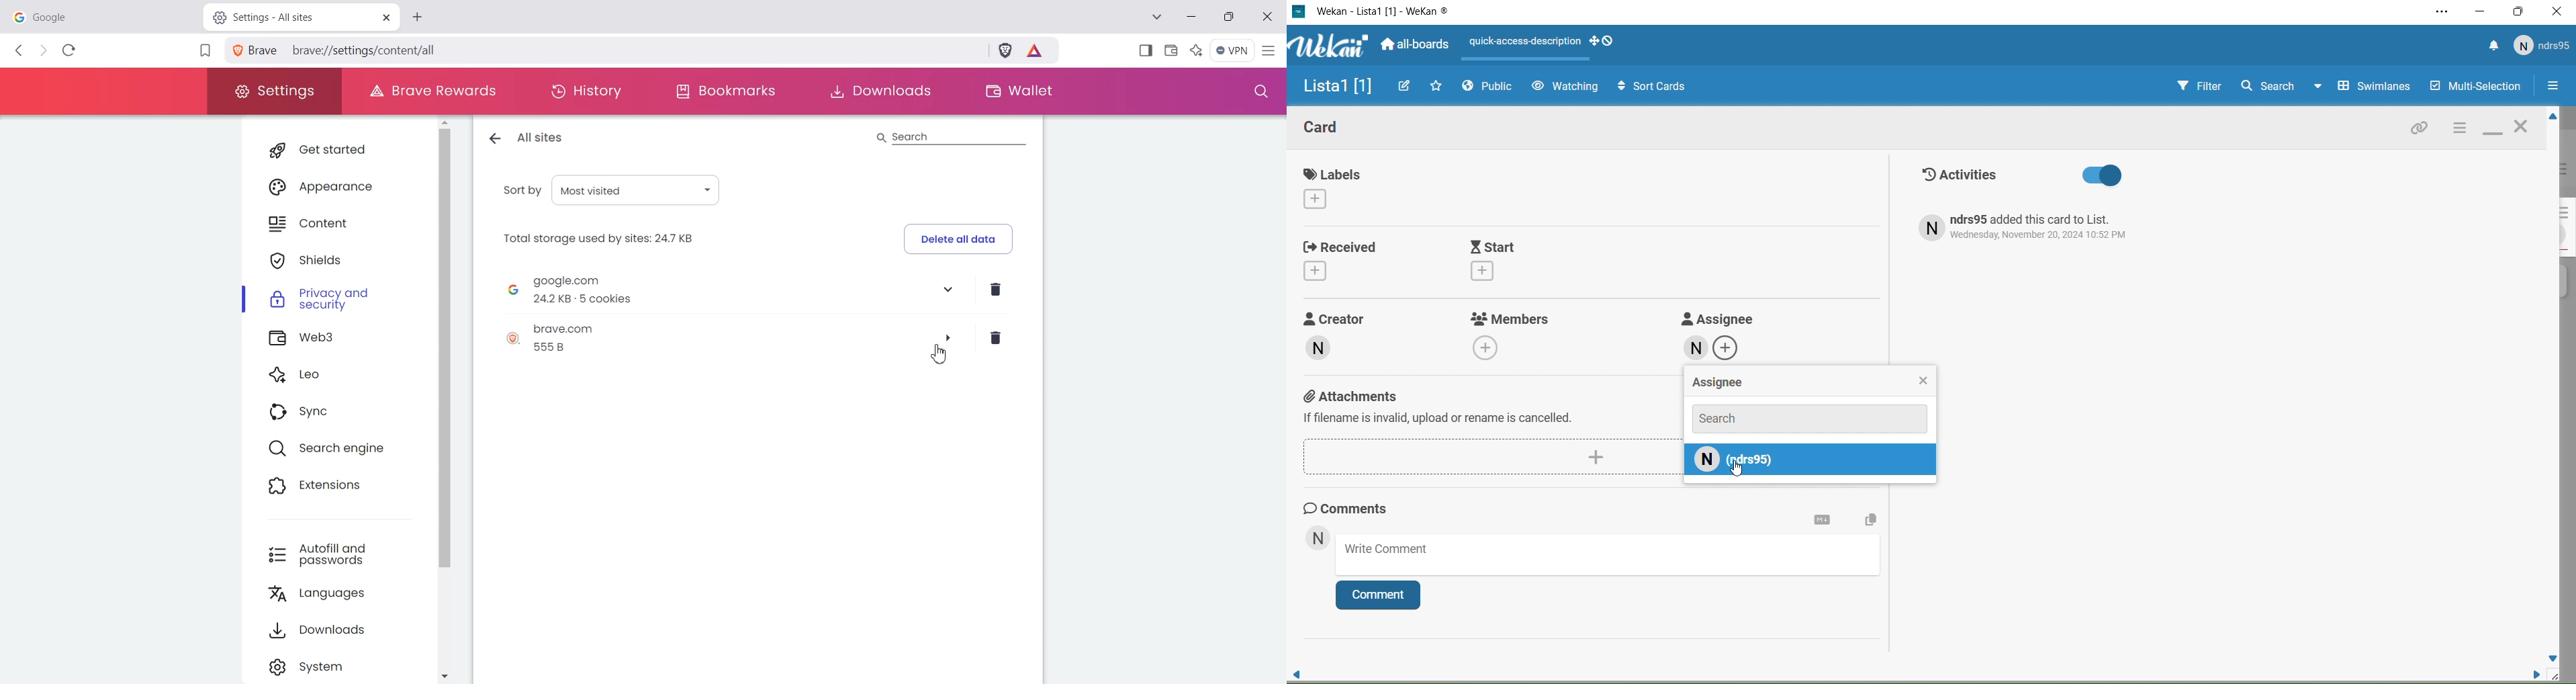  I want to click on Card, so click(1333, 130).